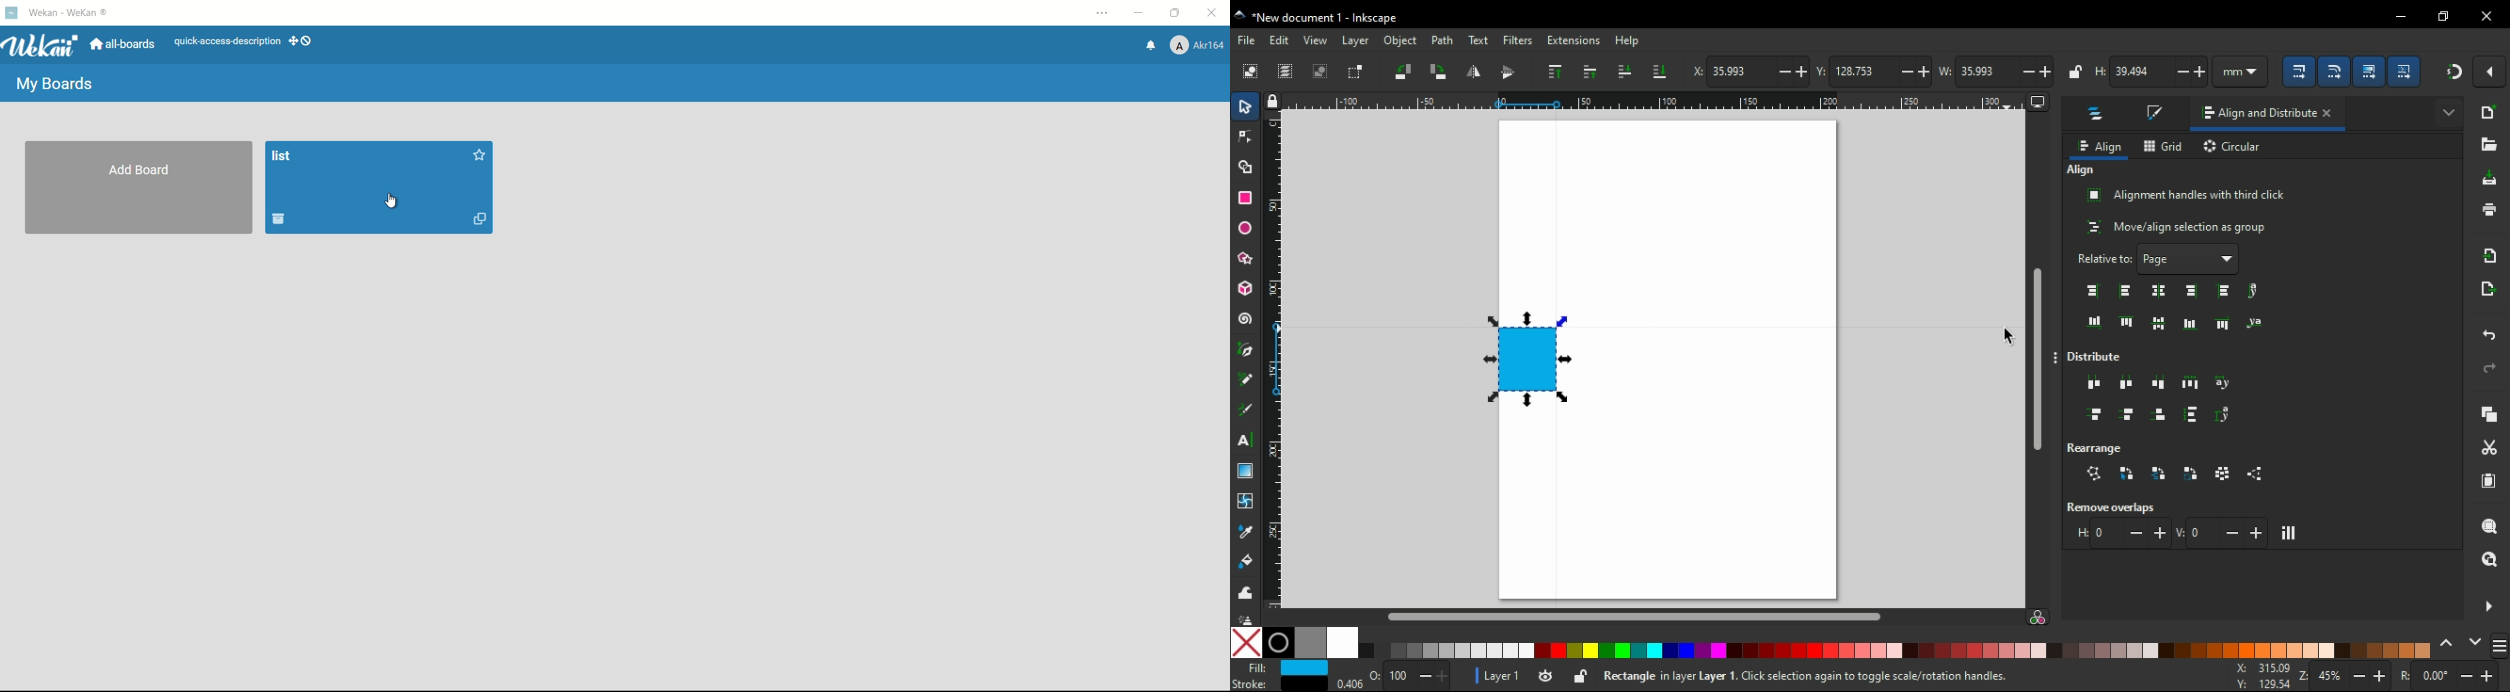 This screenshot has width=2520, height=700. I want to click on profile, so click(1199, 45).